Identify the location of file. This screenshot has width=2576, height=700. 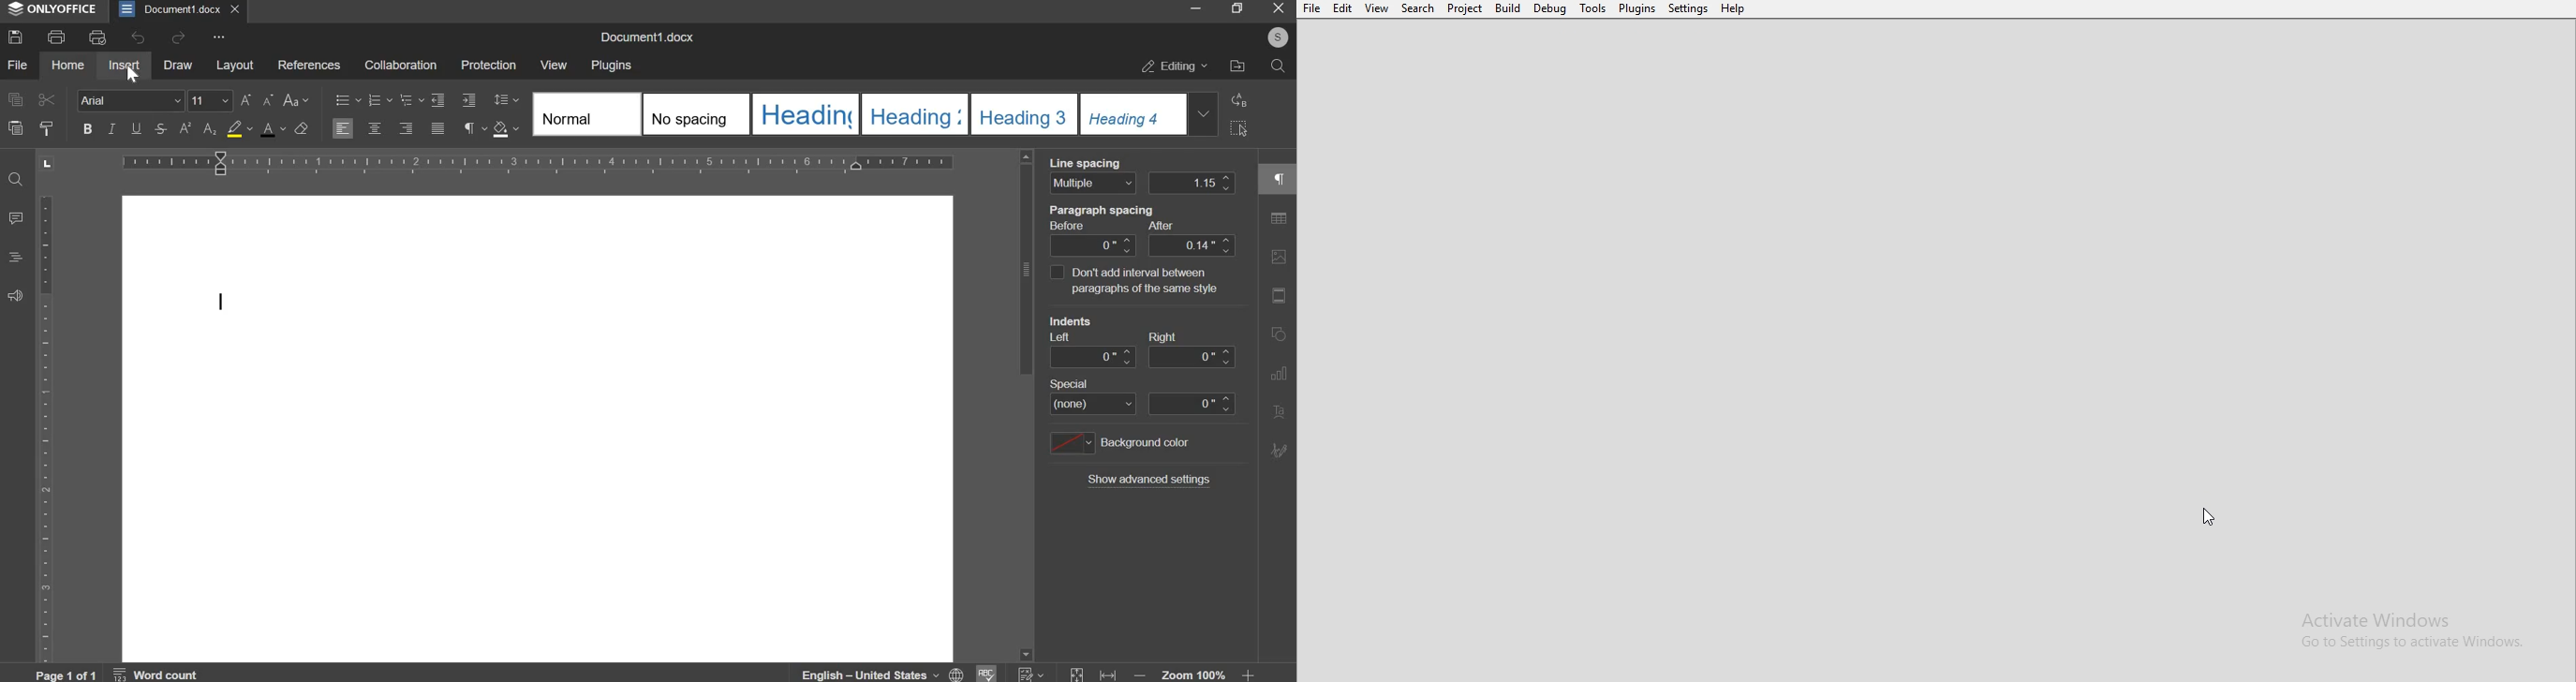
(16, 63).